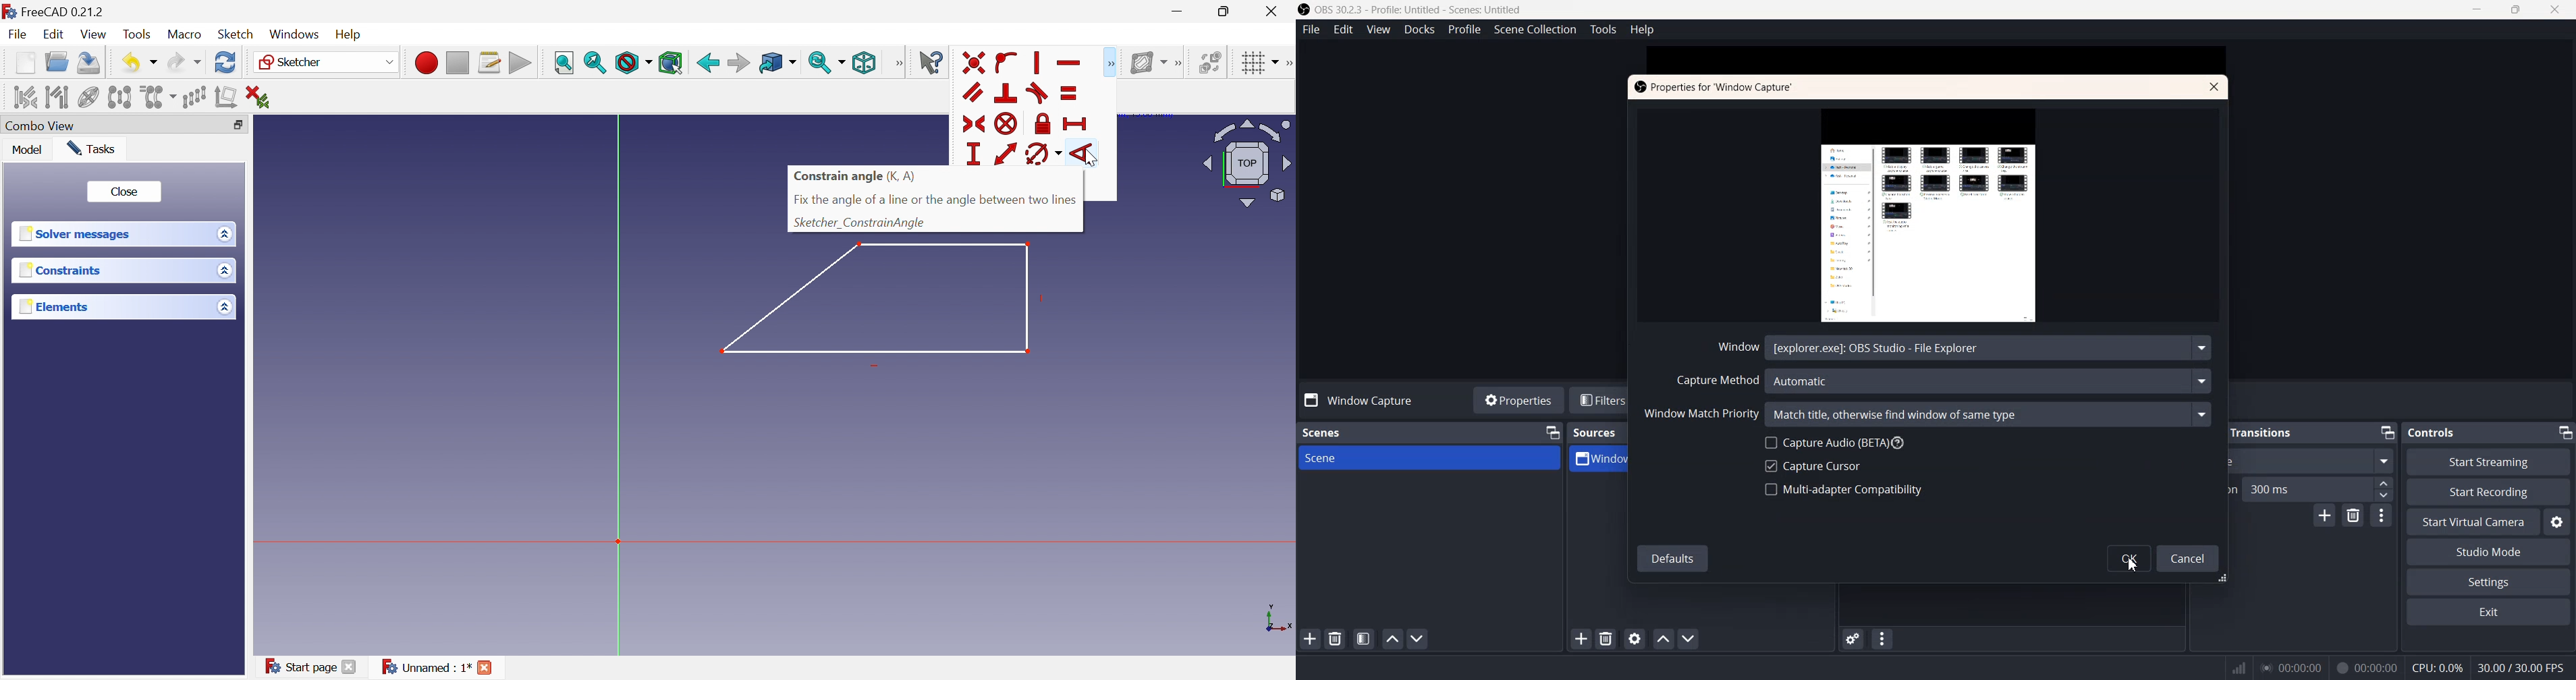 The image size is (2576, 700). I want to click on Signals, so click(2233, 668).